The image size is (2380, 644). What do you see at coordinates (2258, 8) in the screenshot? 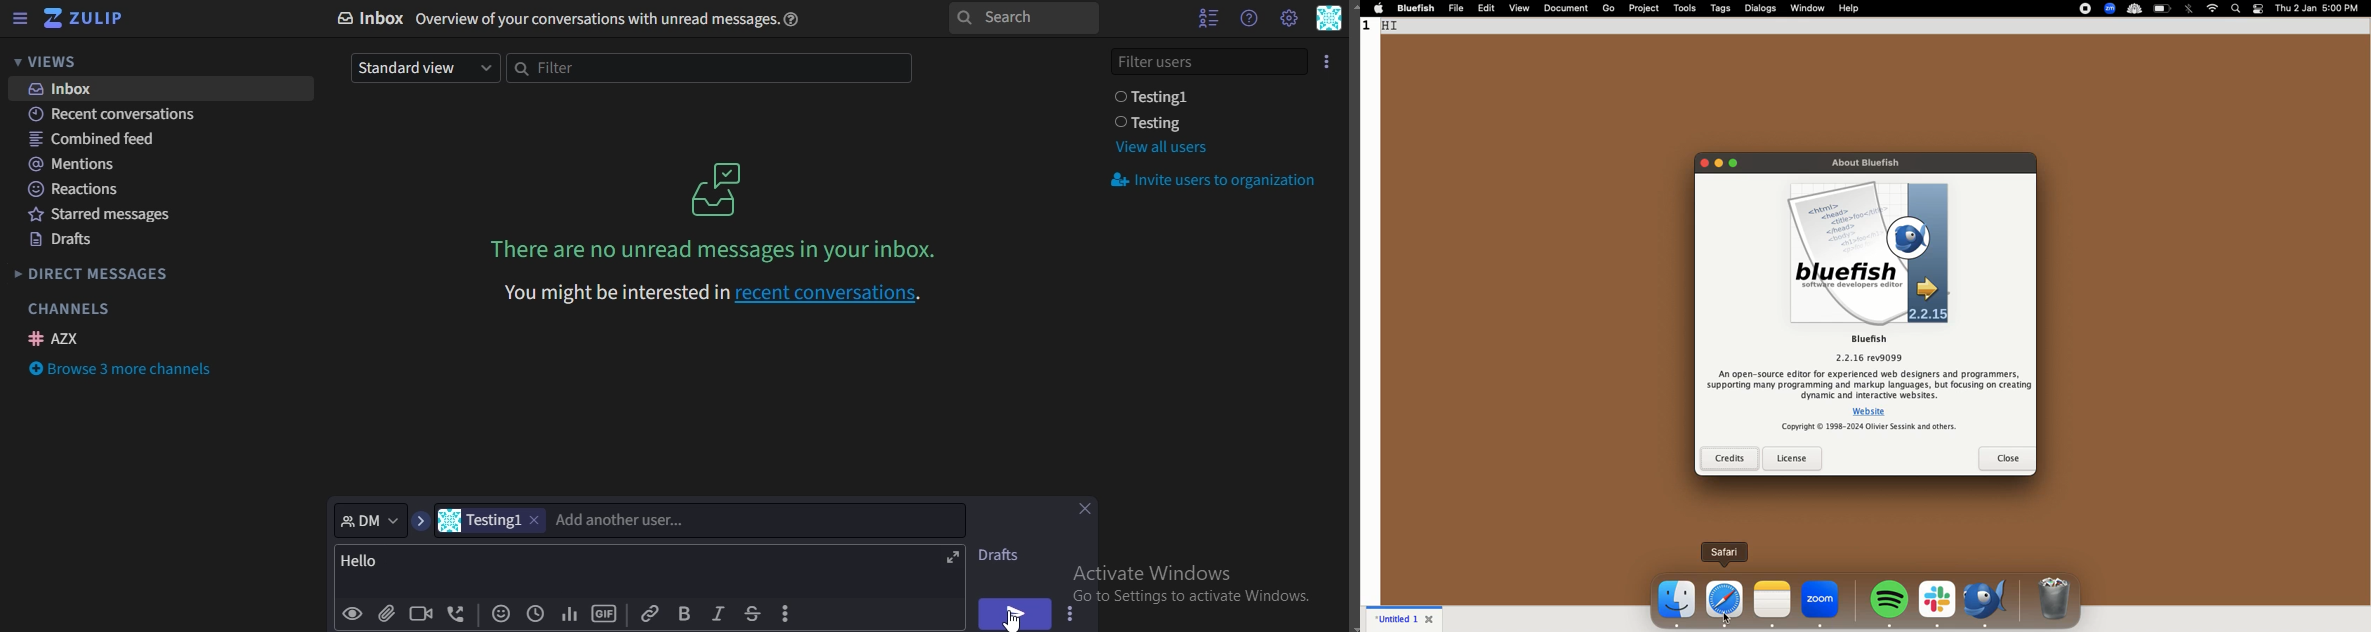
I see `notification` at bounding box center [2258, 8].